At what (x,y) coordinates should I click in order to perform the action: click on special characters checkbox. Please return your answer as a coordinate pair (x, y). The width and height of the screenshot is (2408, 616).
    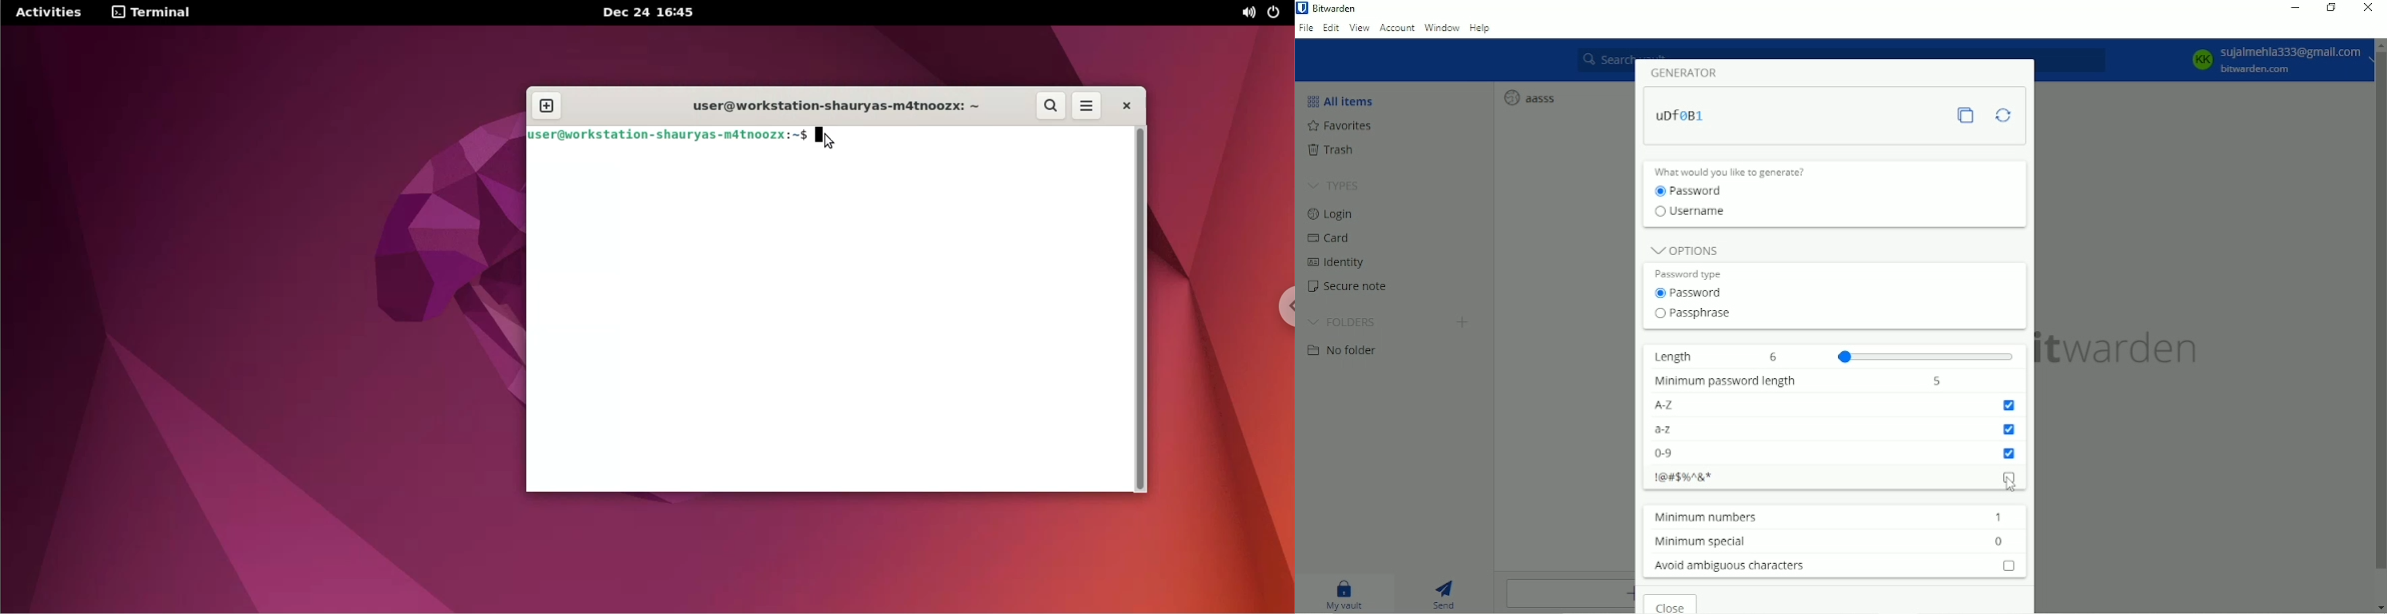
    Looking at the image, I should click on (2012, 480).